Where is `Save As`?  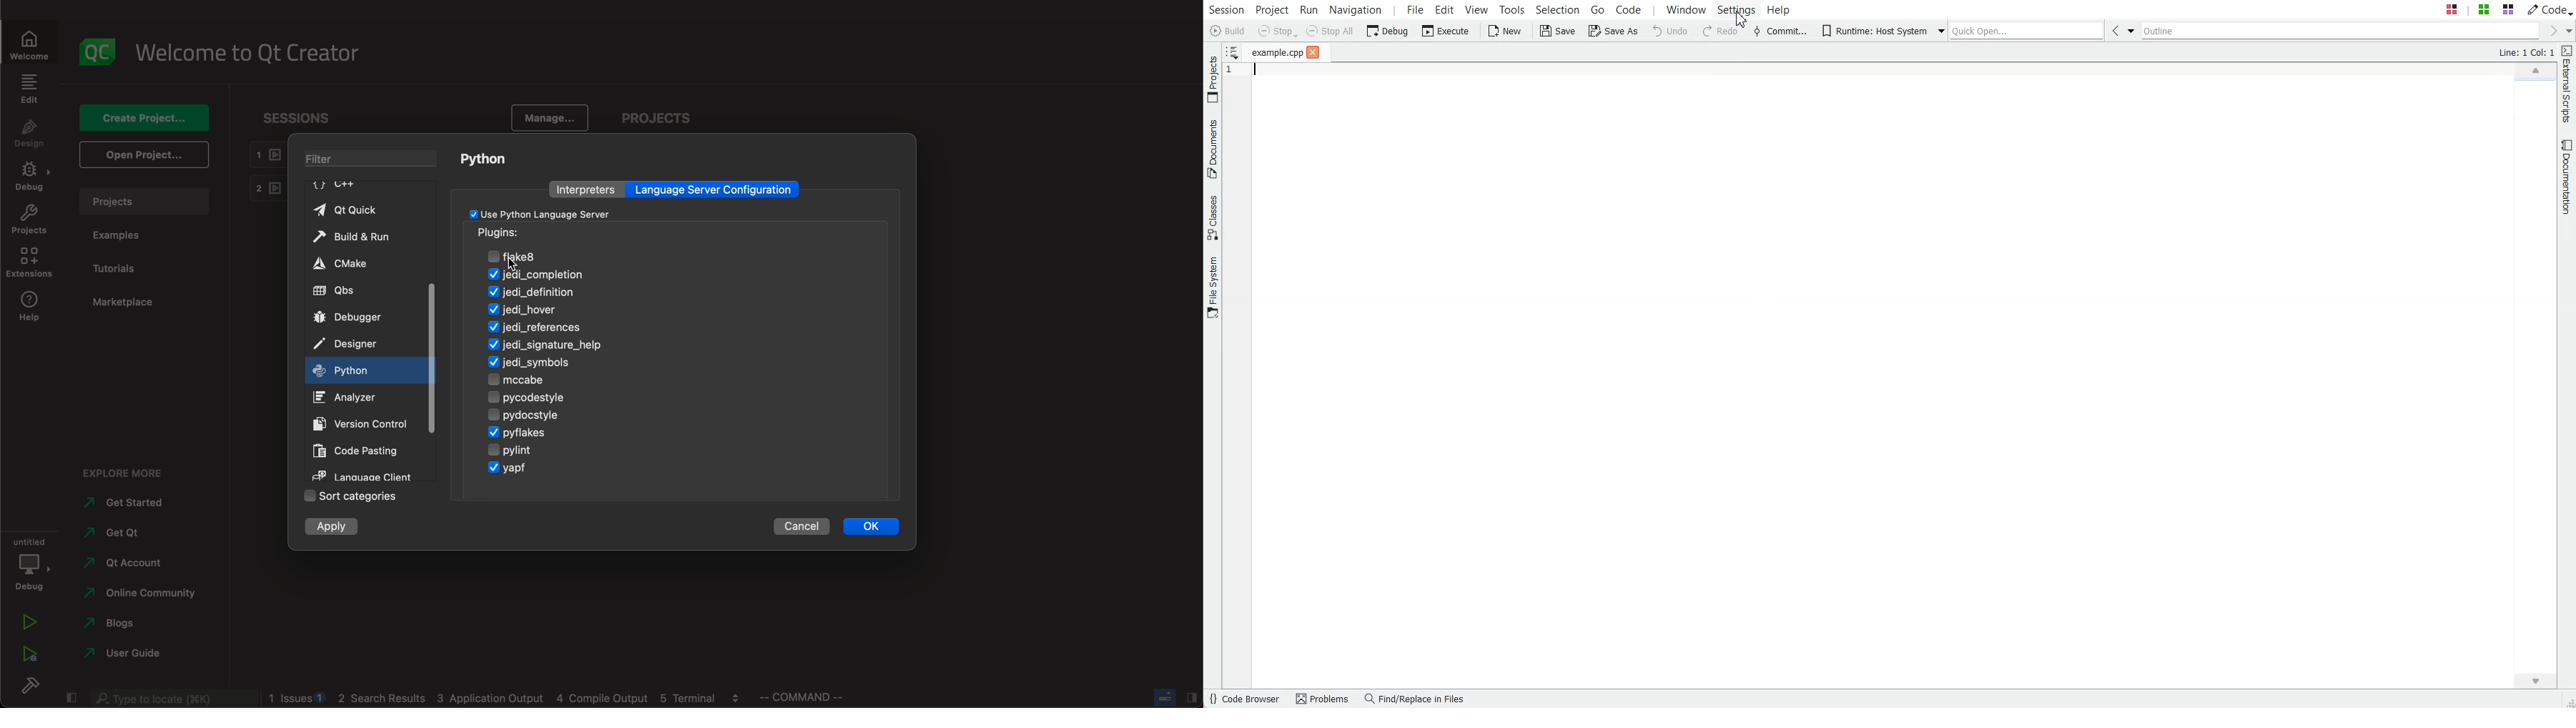
Save As is located at coordinates (1613, 31).